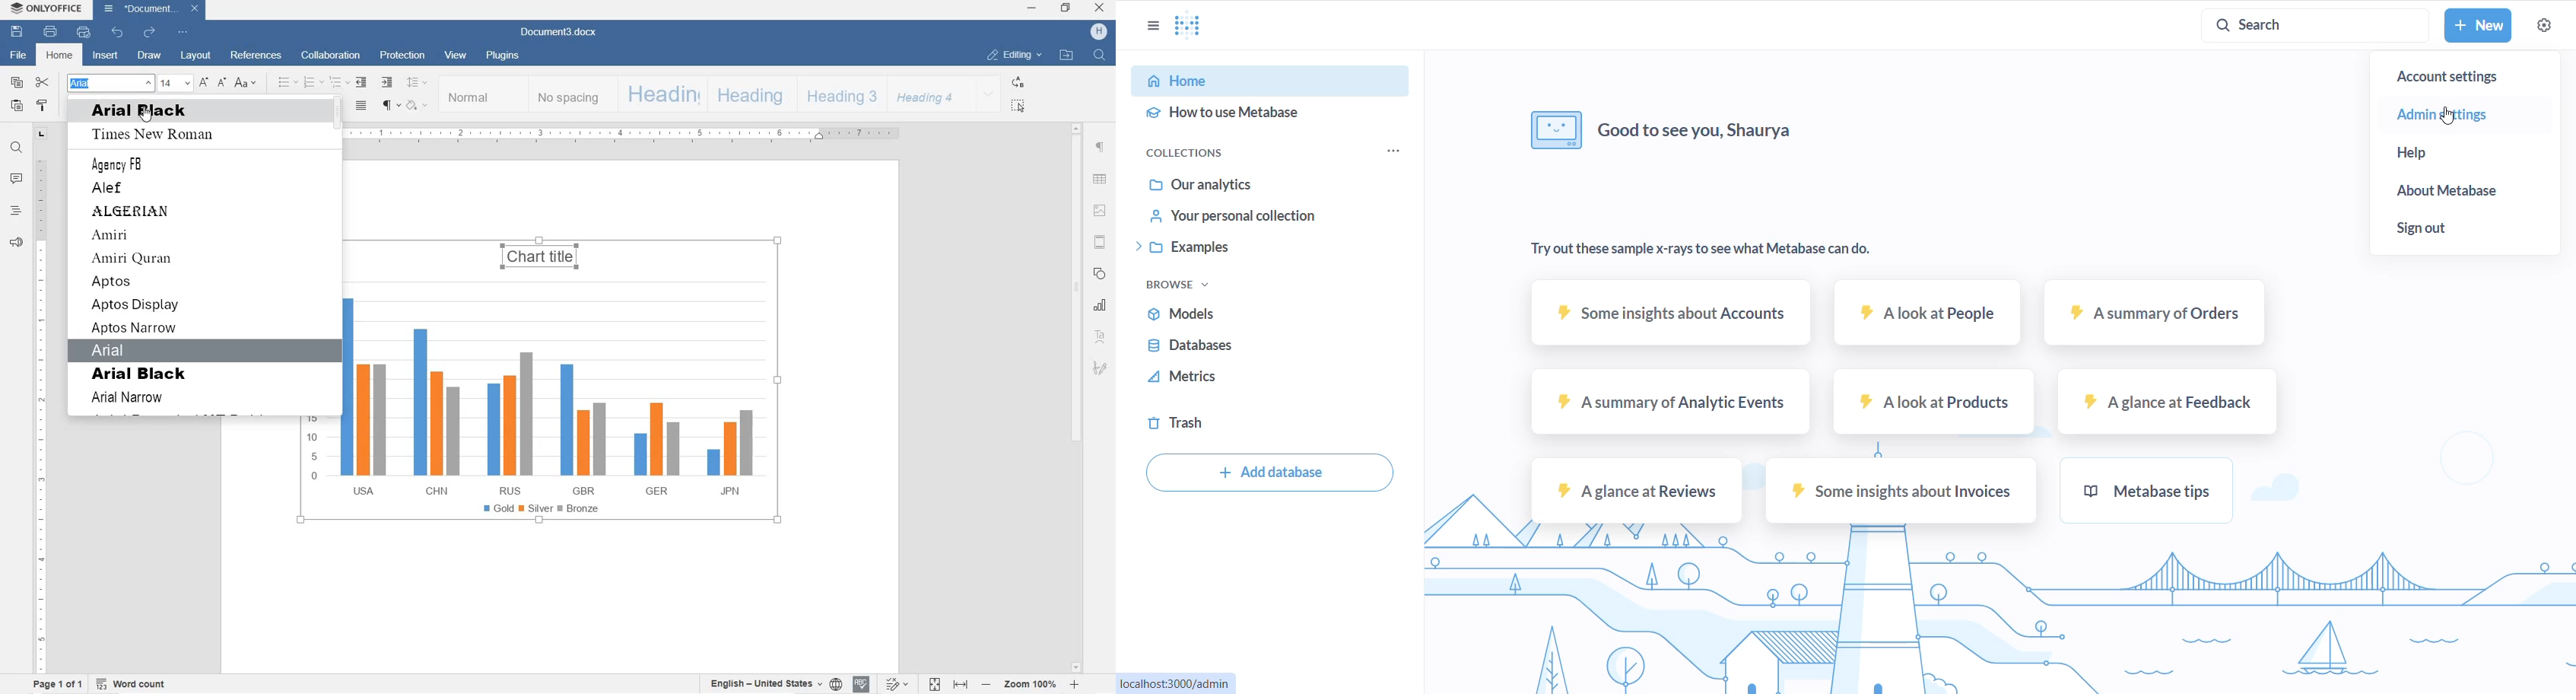 The width and height of the screenshot is (2576, 700). What do you see at coordinates (2168, 403) in the screenshot?
I see `A glance at feedbacks sample` at bounding box center [2168, 403].